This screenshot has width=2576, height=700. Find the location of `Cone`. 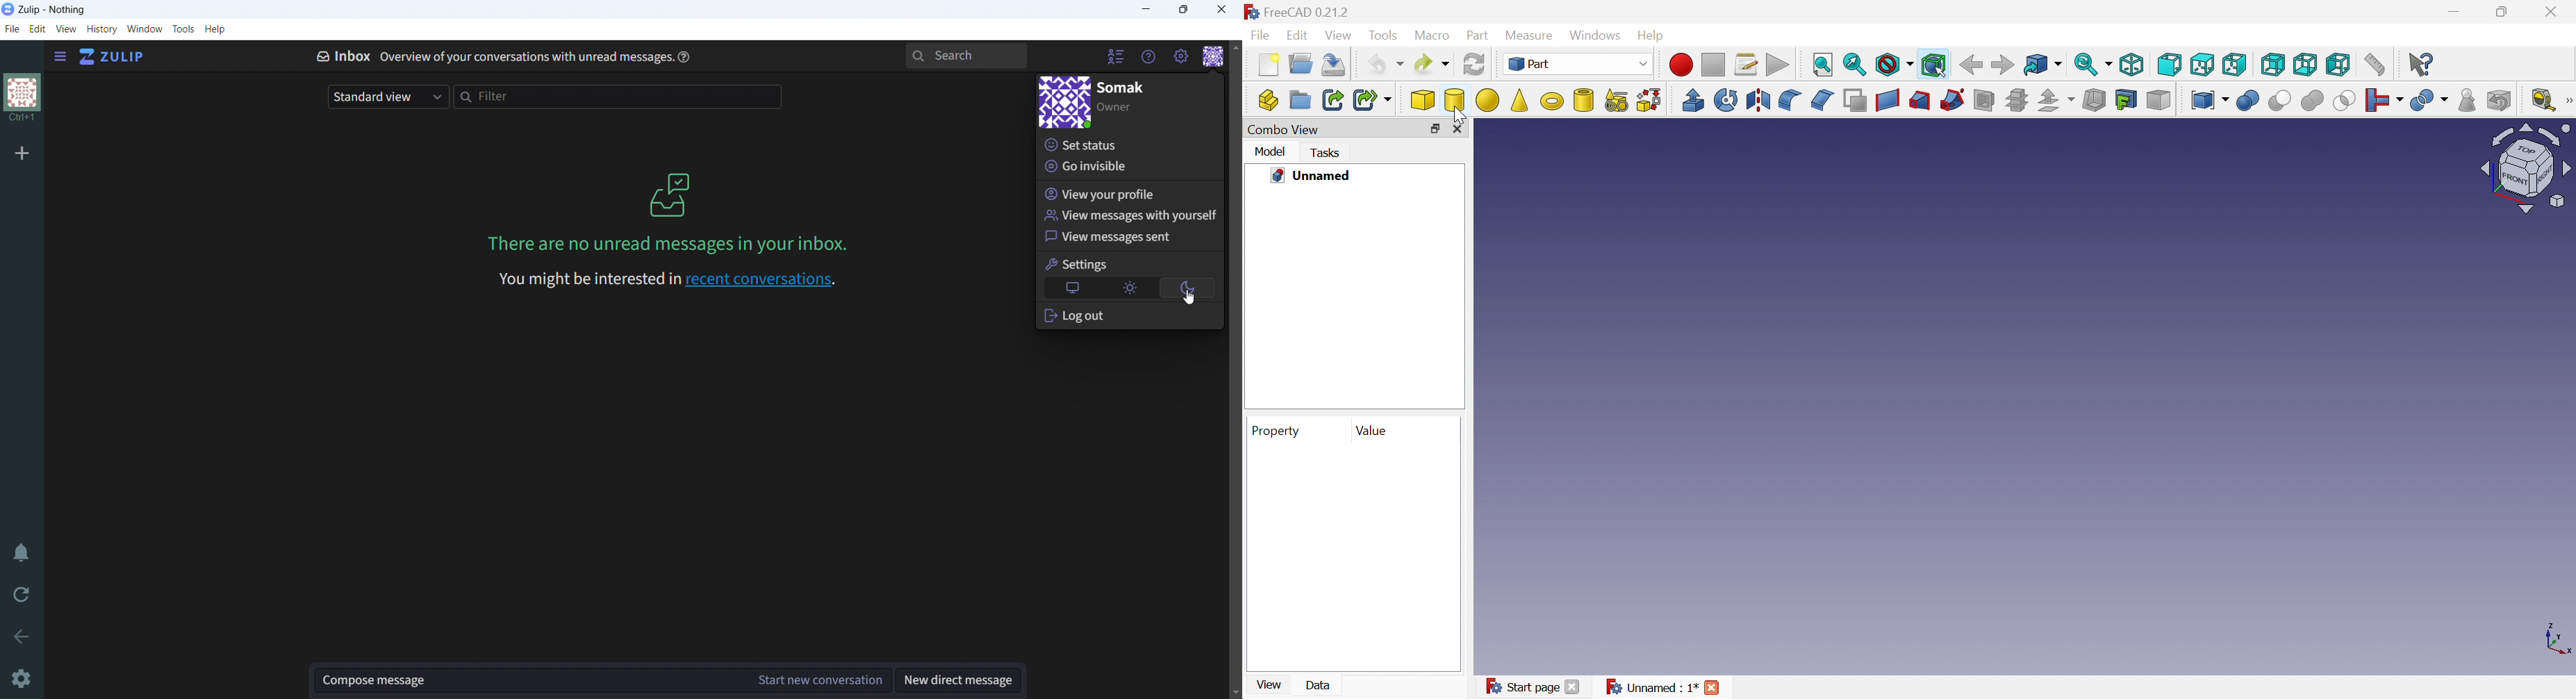

Cone is located at coordinates (1519, 102).